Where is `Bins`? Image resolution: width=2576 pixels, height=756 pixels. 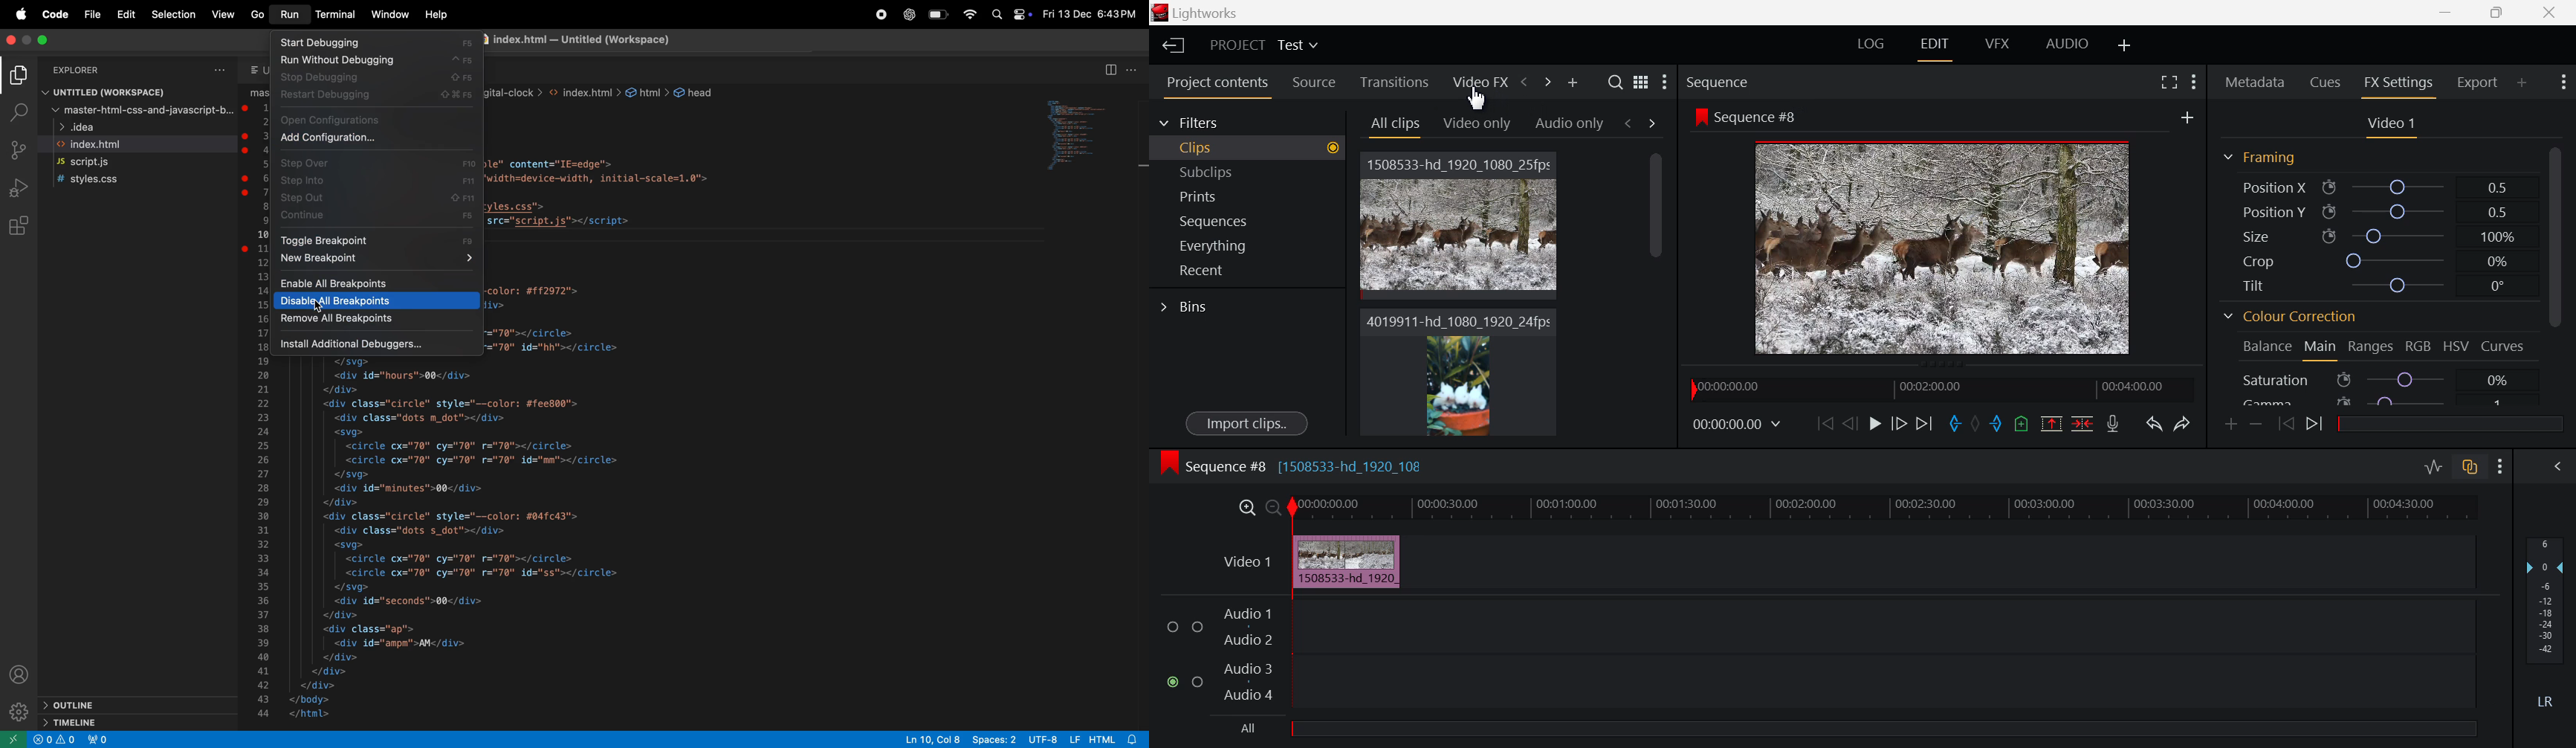 Bins is located at coordinates (1226, 308).